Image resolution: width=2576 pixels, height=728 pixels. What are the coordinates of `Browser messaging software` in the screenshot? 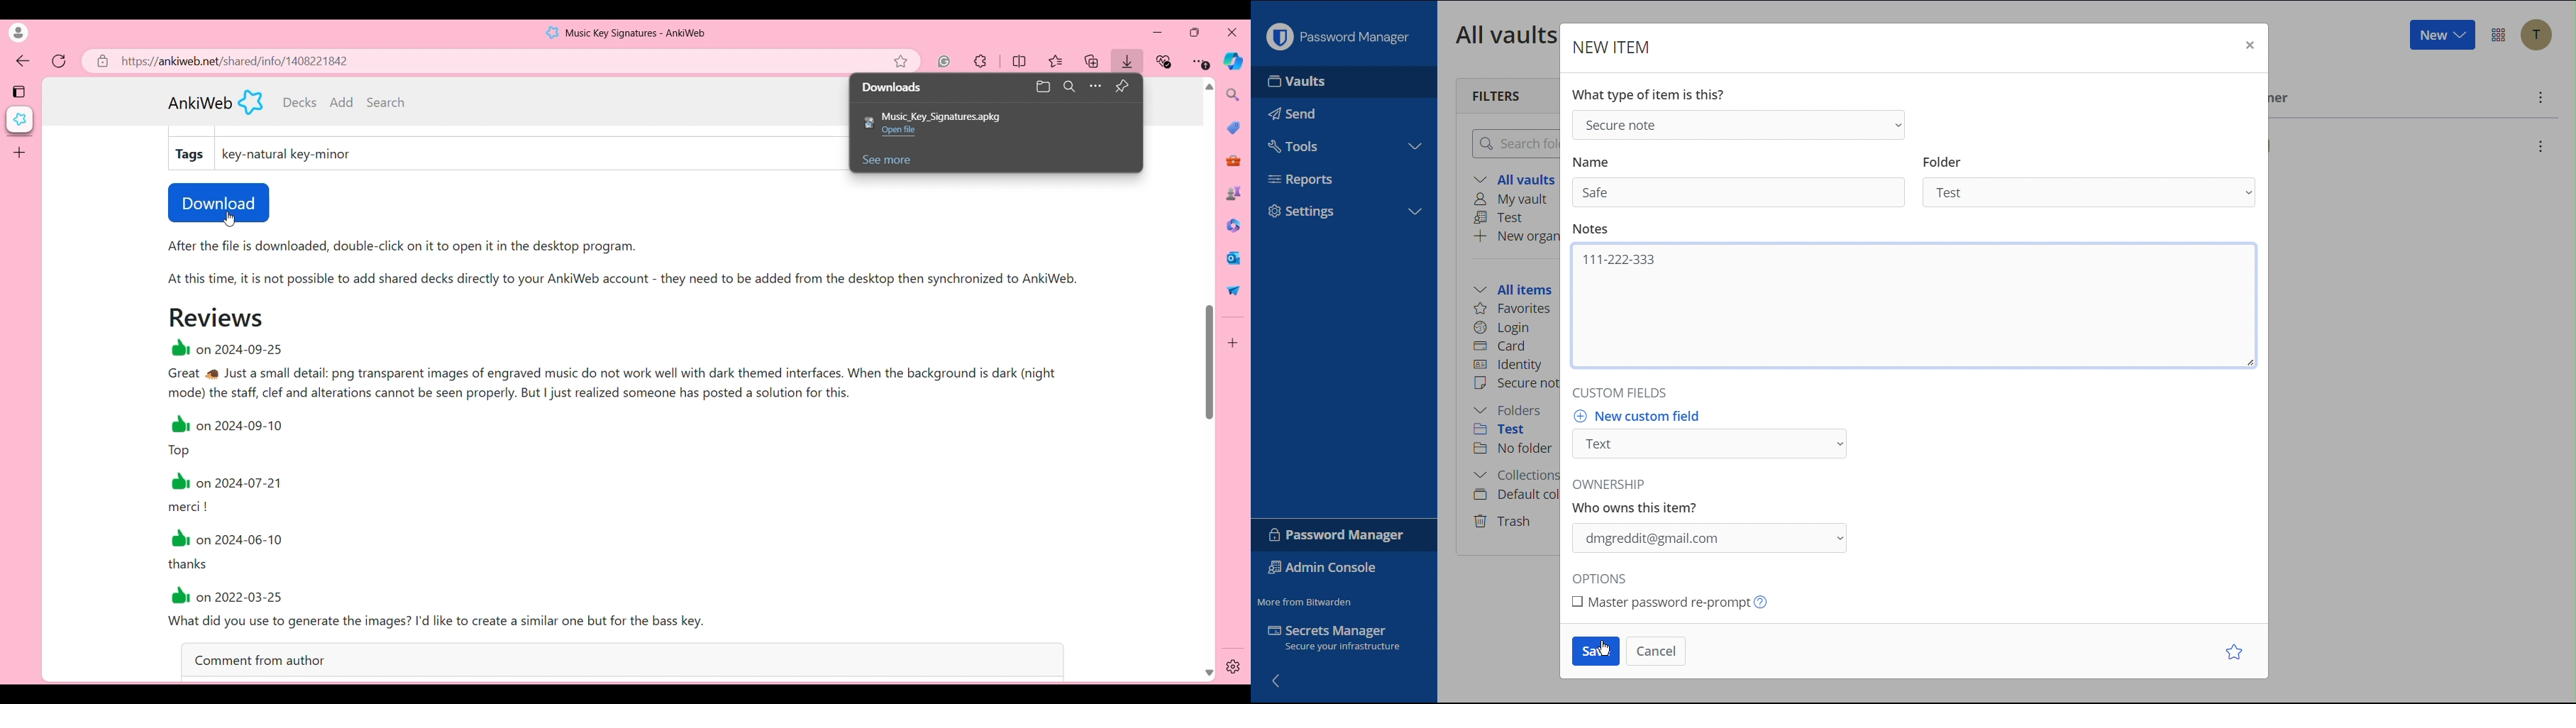 It's located at (1234, 257).